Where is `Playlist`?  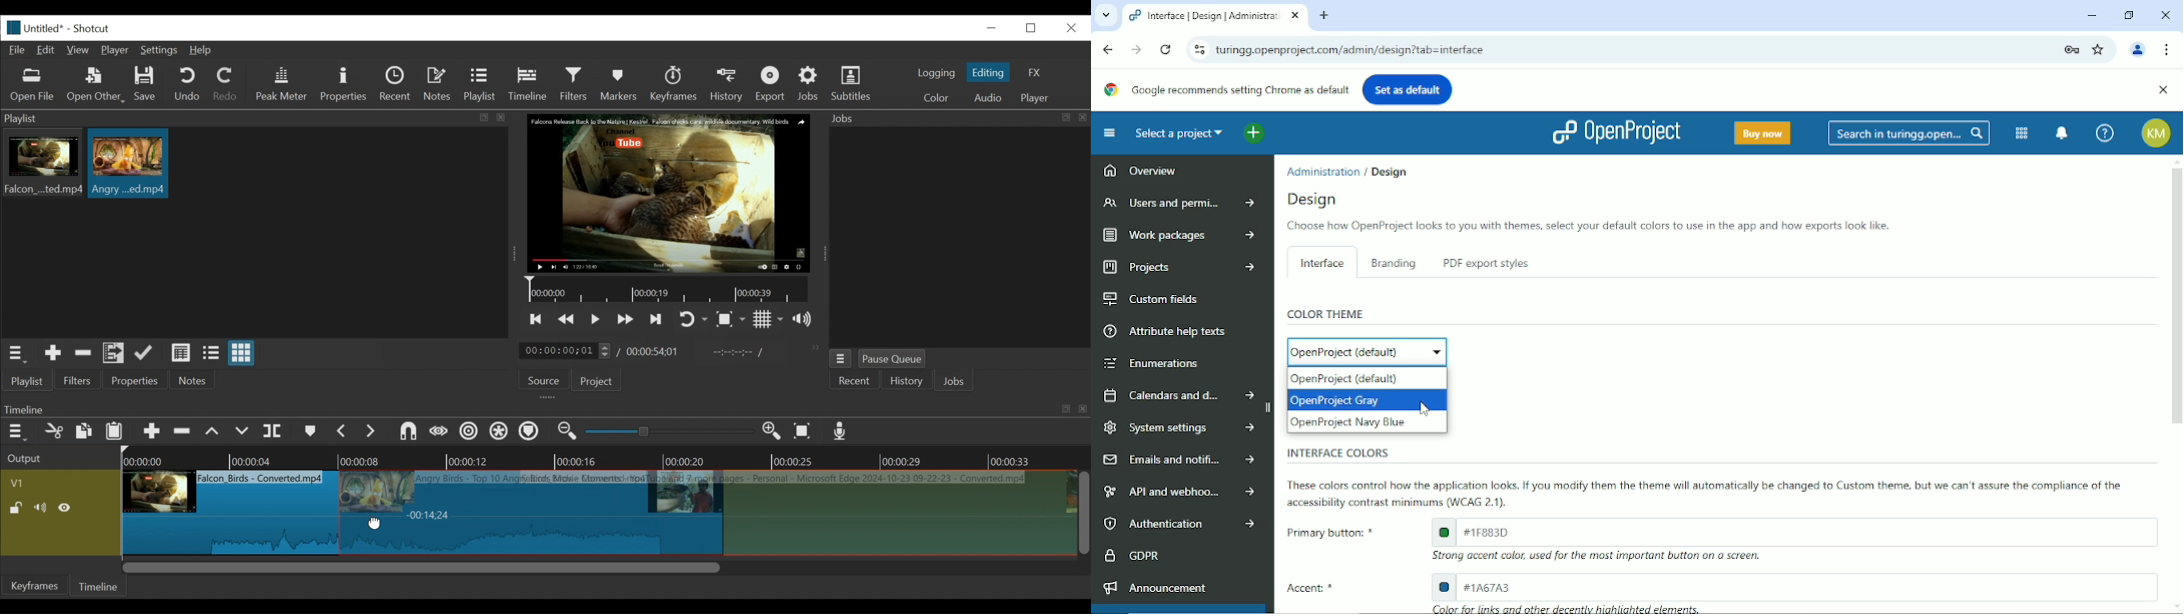 Playlist is located at coordinates (480, 85).